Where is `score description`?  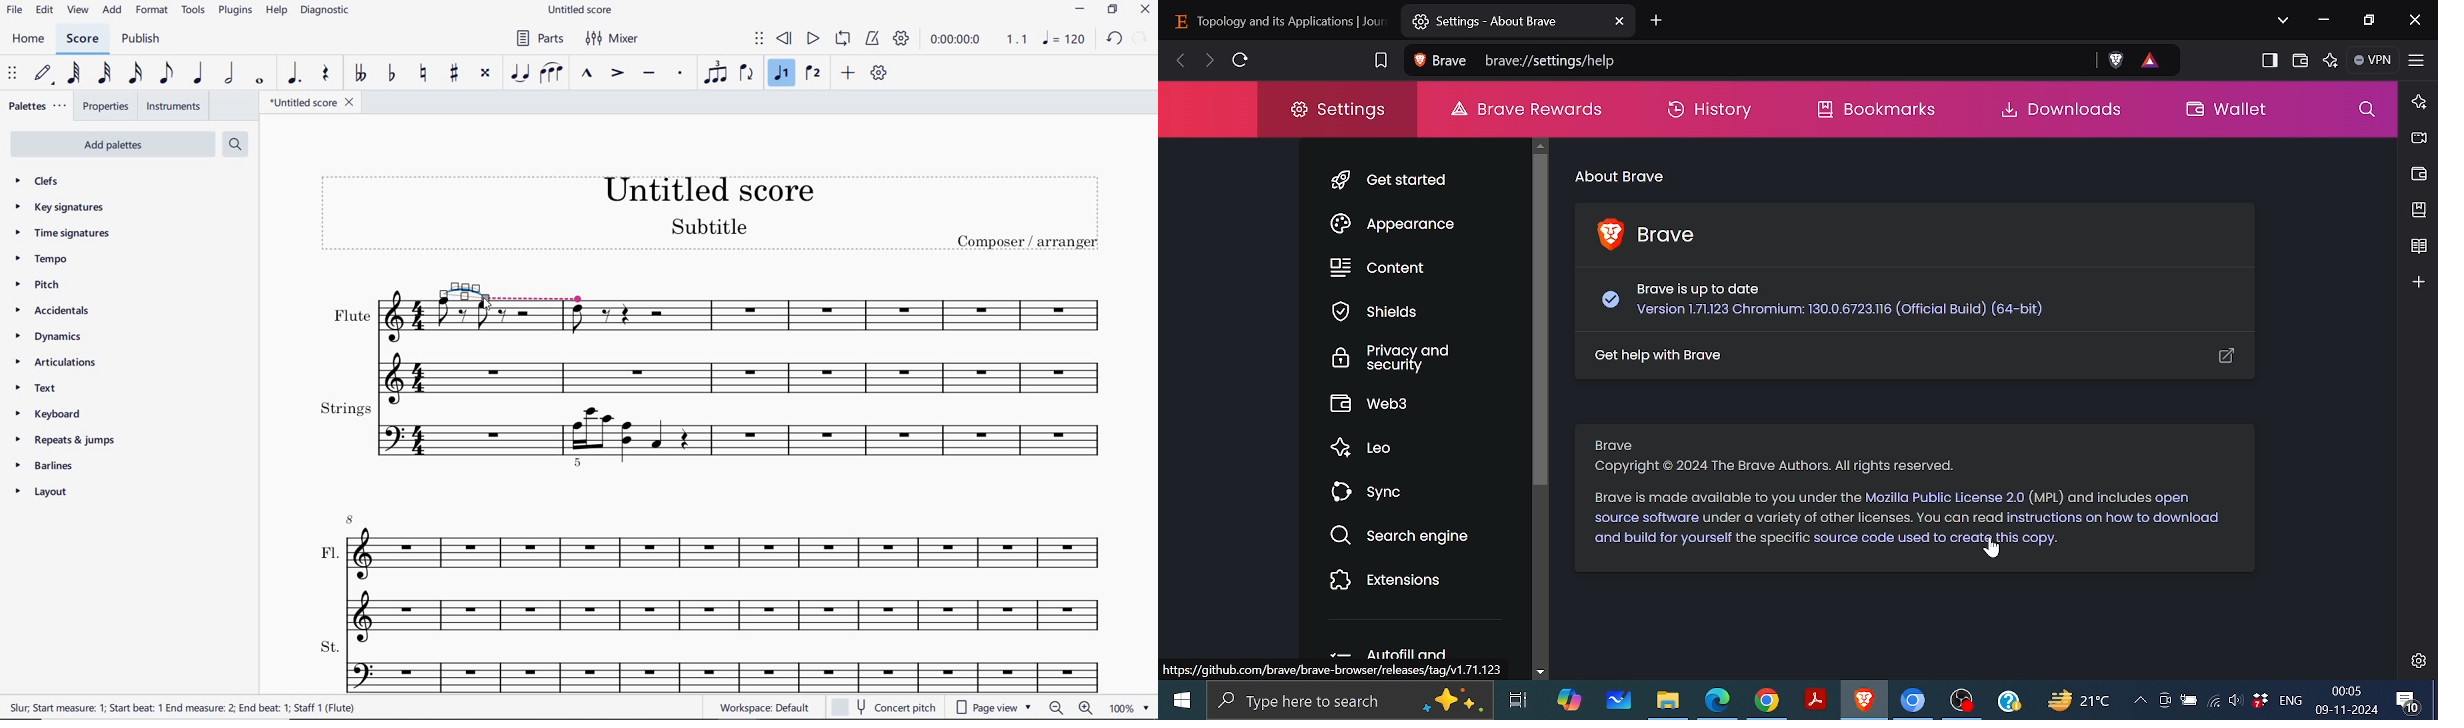 score description is located at coordinates (183, 707).